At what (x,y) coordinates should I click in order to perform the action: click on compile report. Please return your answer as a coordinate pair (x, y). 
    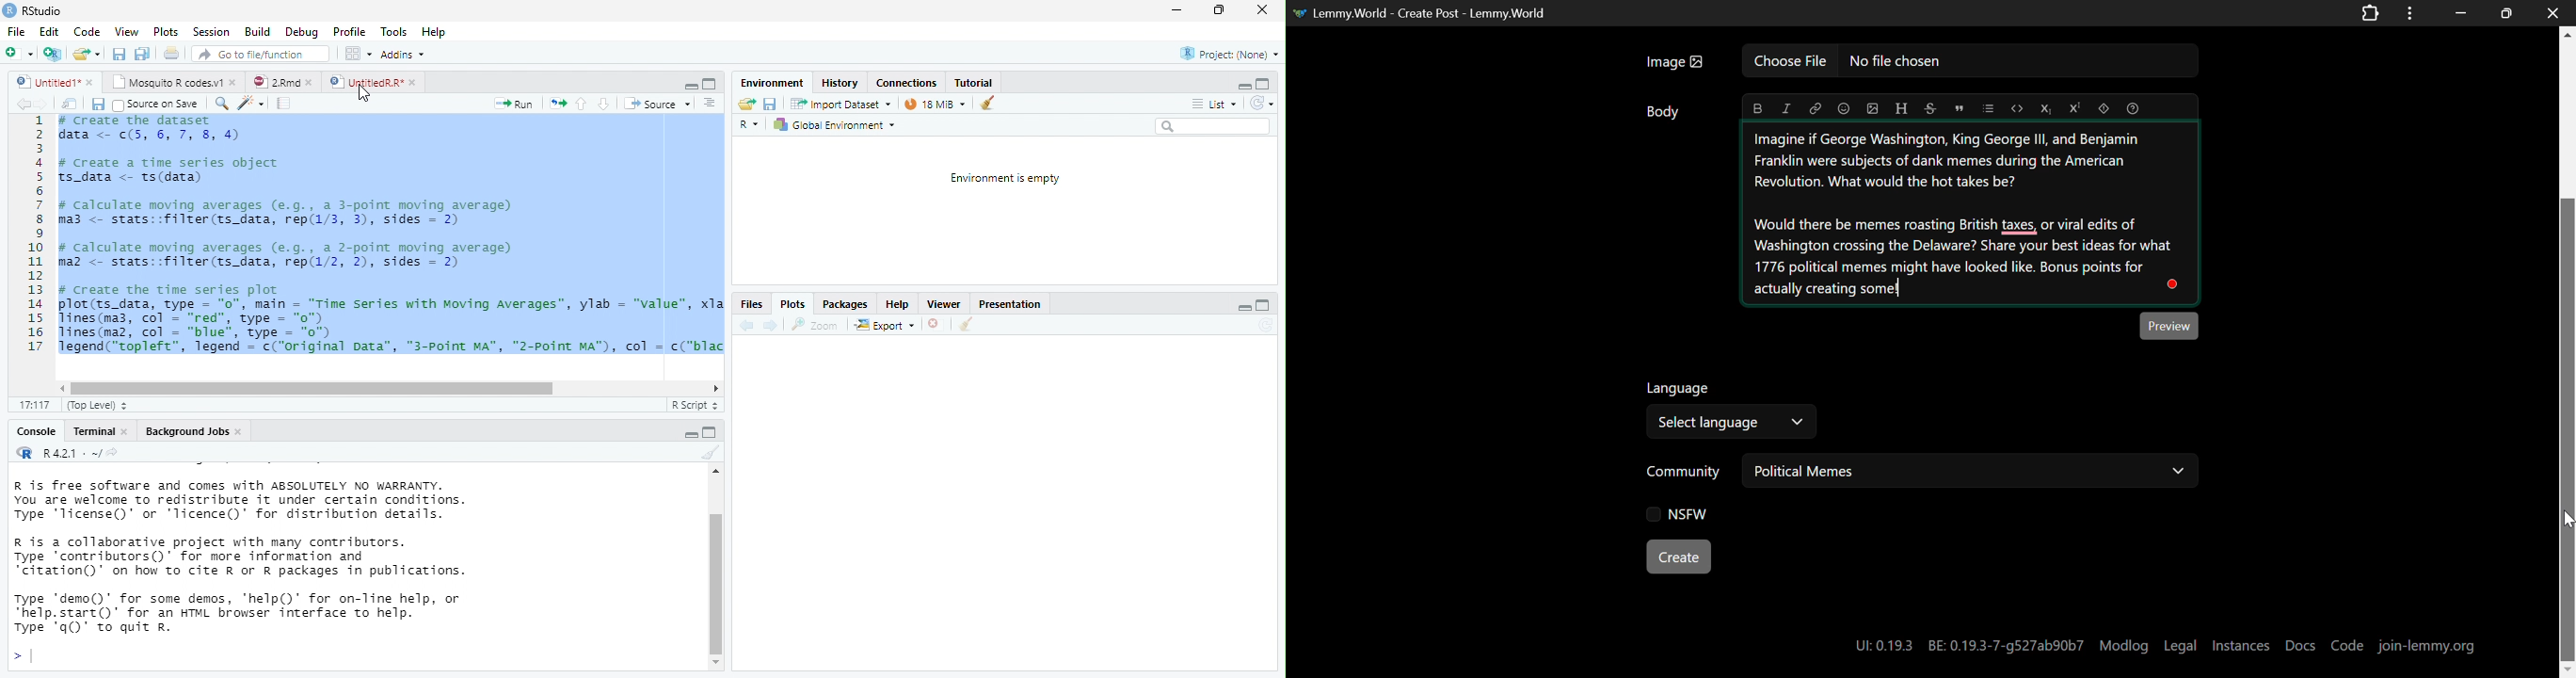
    Looking at the image, I should click on (285, 103).